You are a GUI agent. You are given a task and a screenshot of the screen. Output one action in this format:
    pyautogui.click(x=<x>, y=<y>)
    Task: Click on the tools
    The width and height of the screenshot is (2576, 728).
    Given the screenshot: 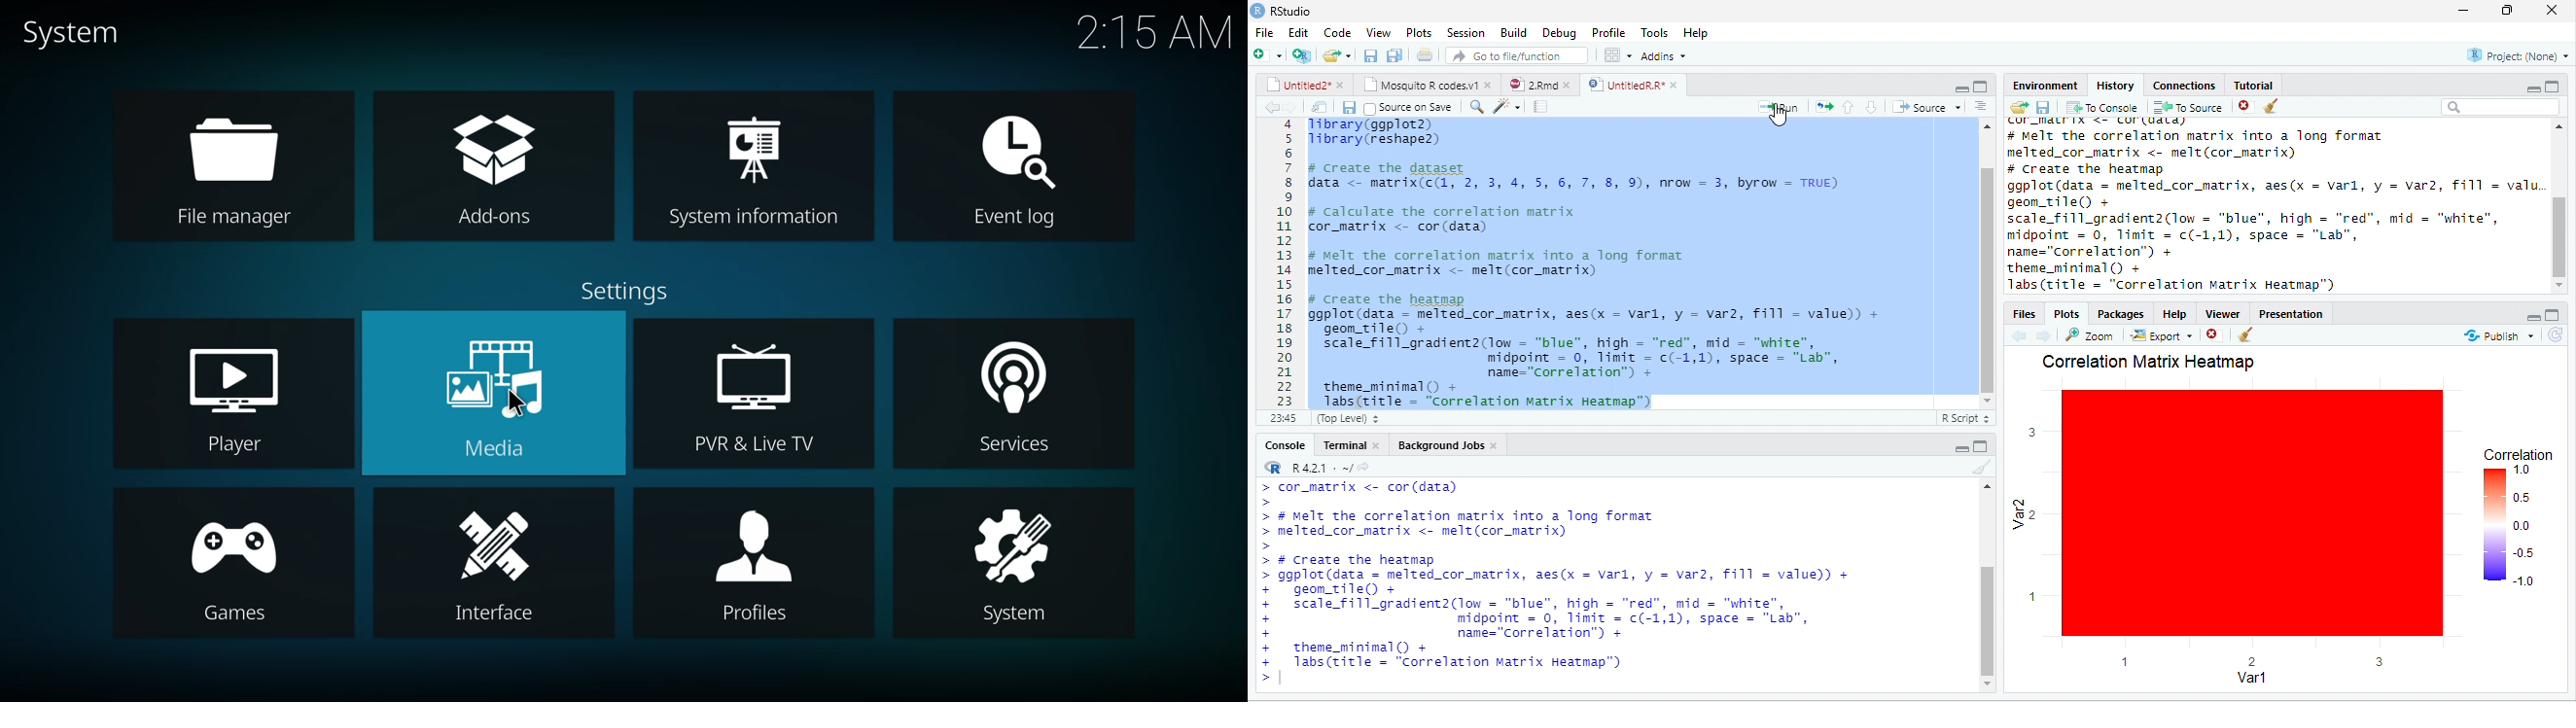 What is the action you would take?
    pyautogui.click(x=1654, y=30)
    